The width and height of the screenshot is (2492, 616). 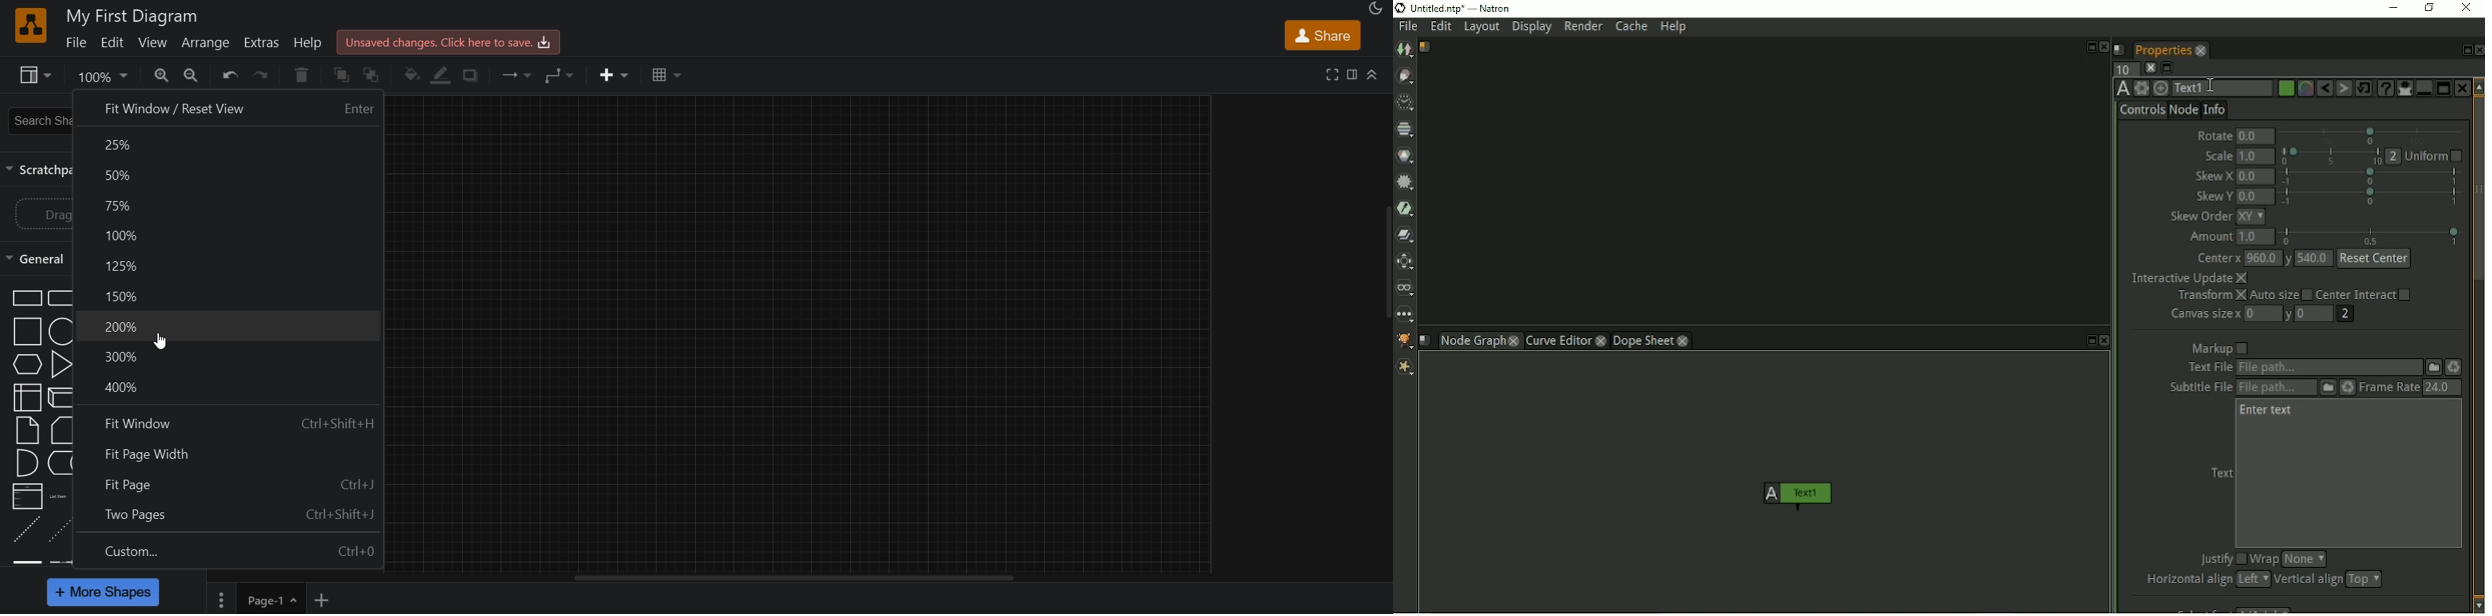 I want to click on click here to save., so click(x=454, y=41).